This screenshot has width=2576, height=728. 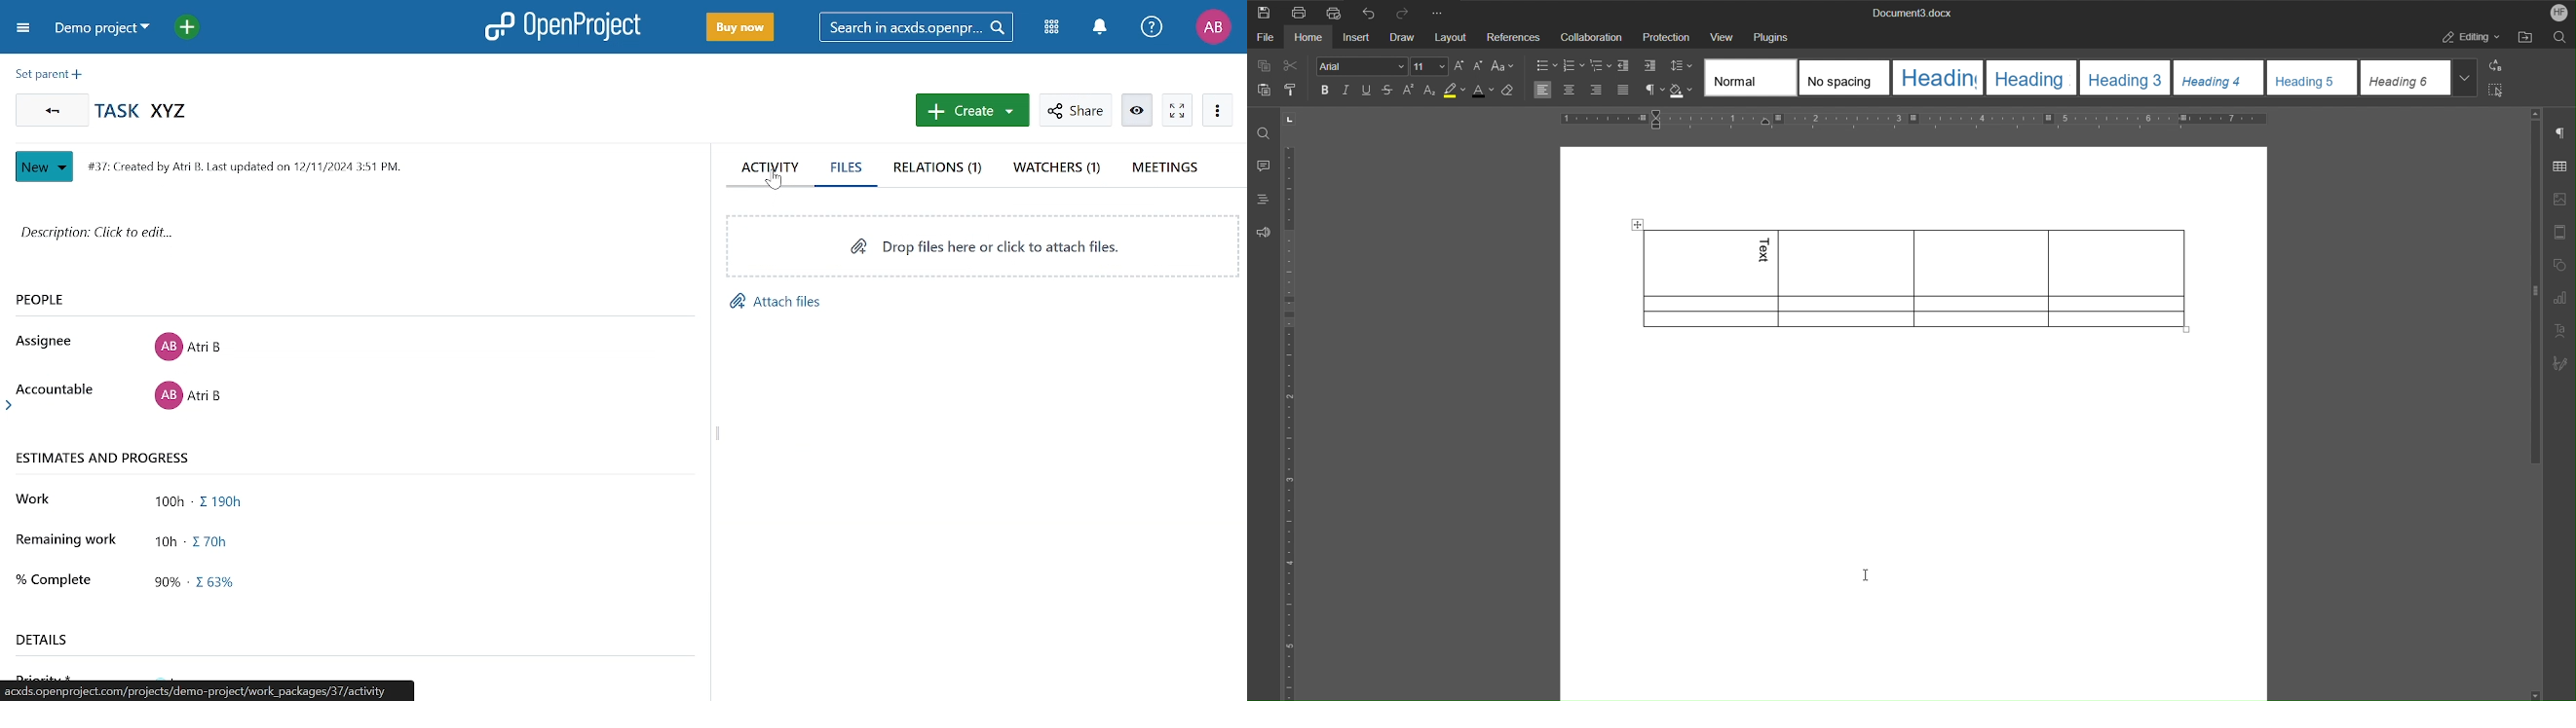 I want to click on Font Style, so click(x=1363, y=66).